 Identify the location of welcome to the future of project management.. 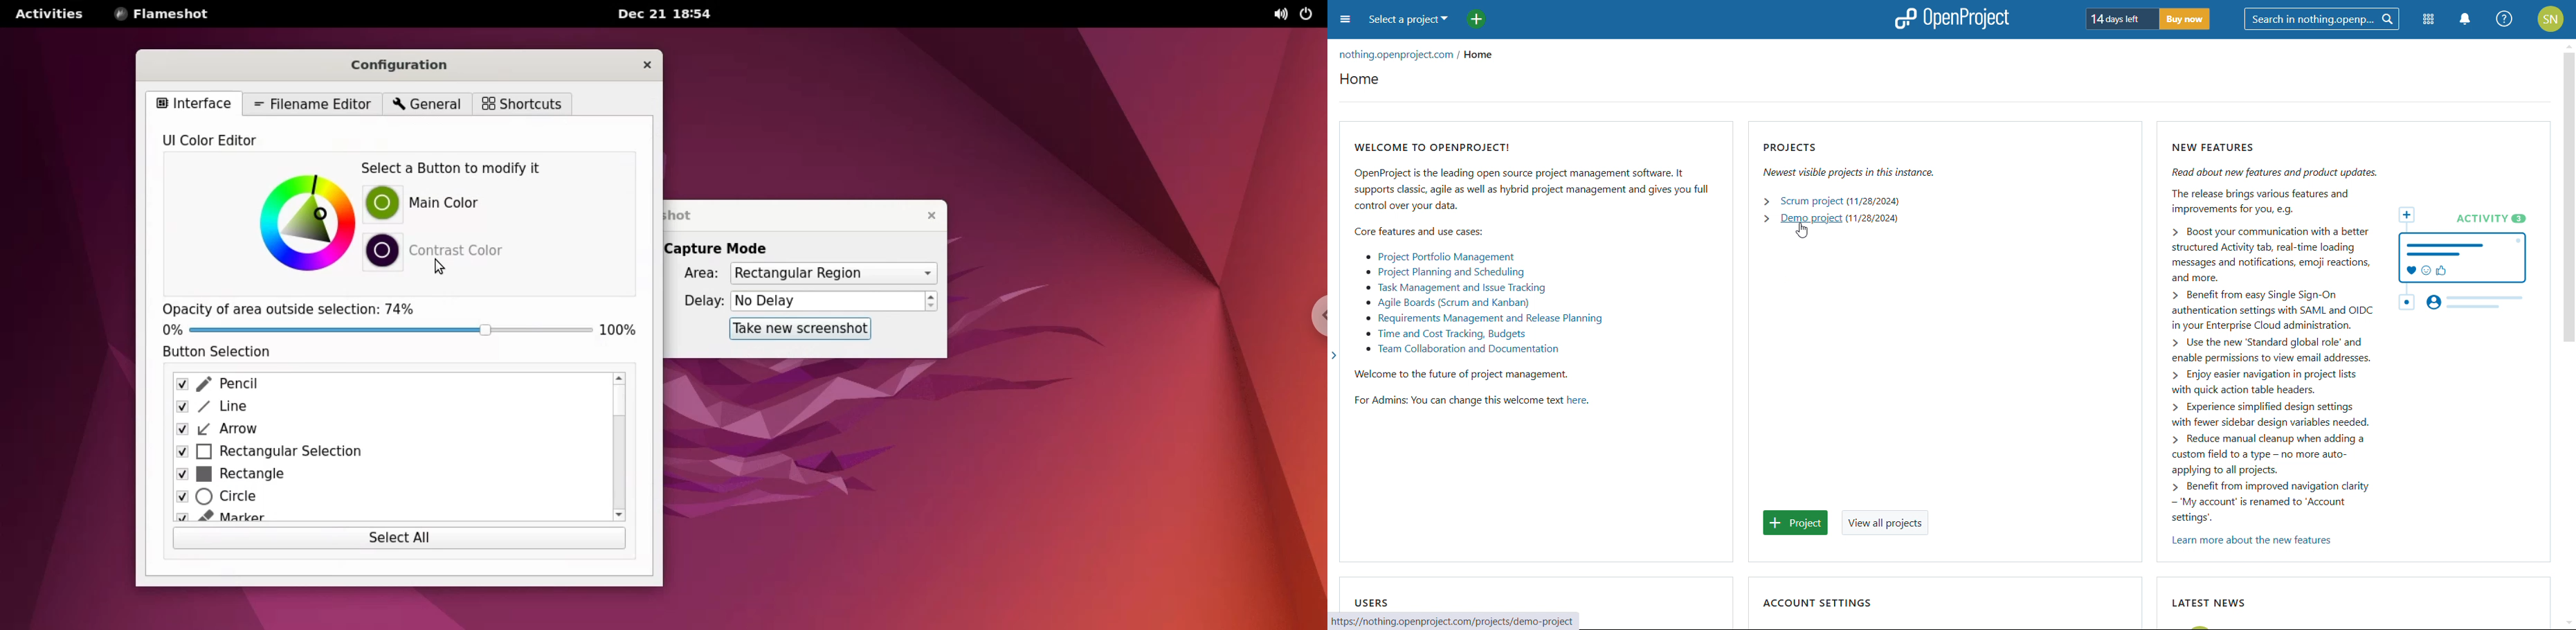
(1463, 375).